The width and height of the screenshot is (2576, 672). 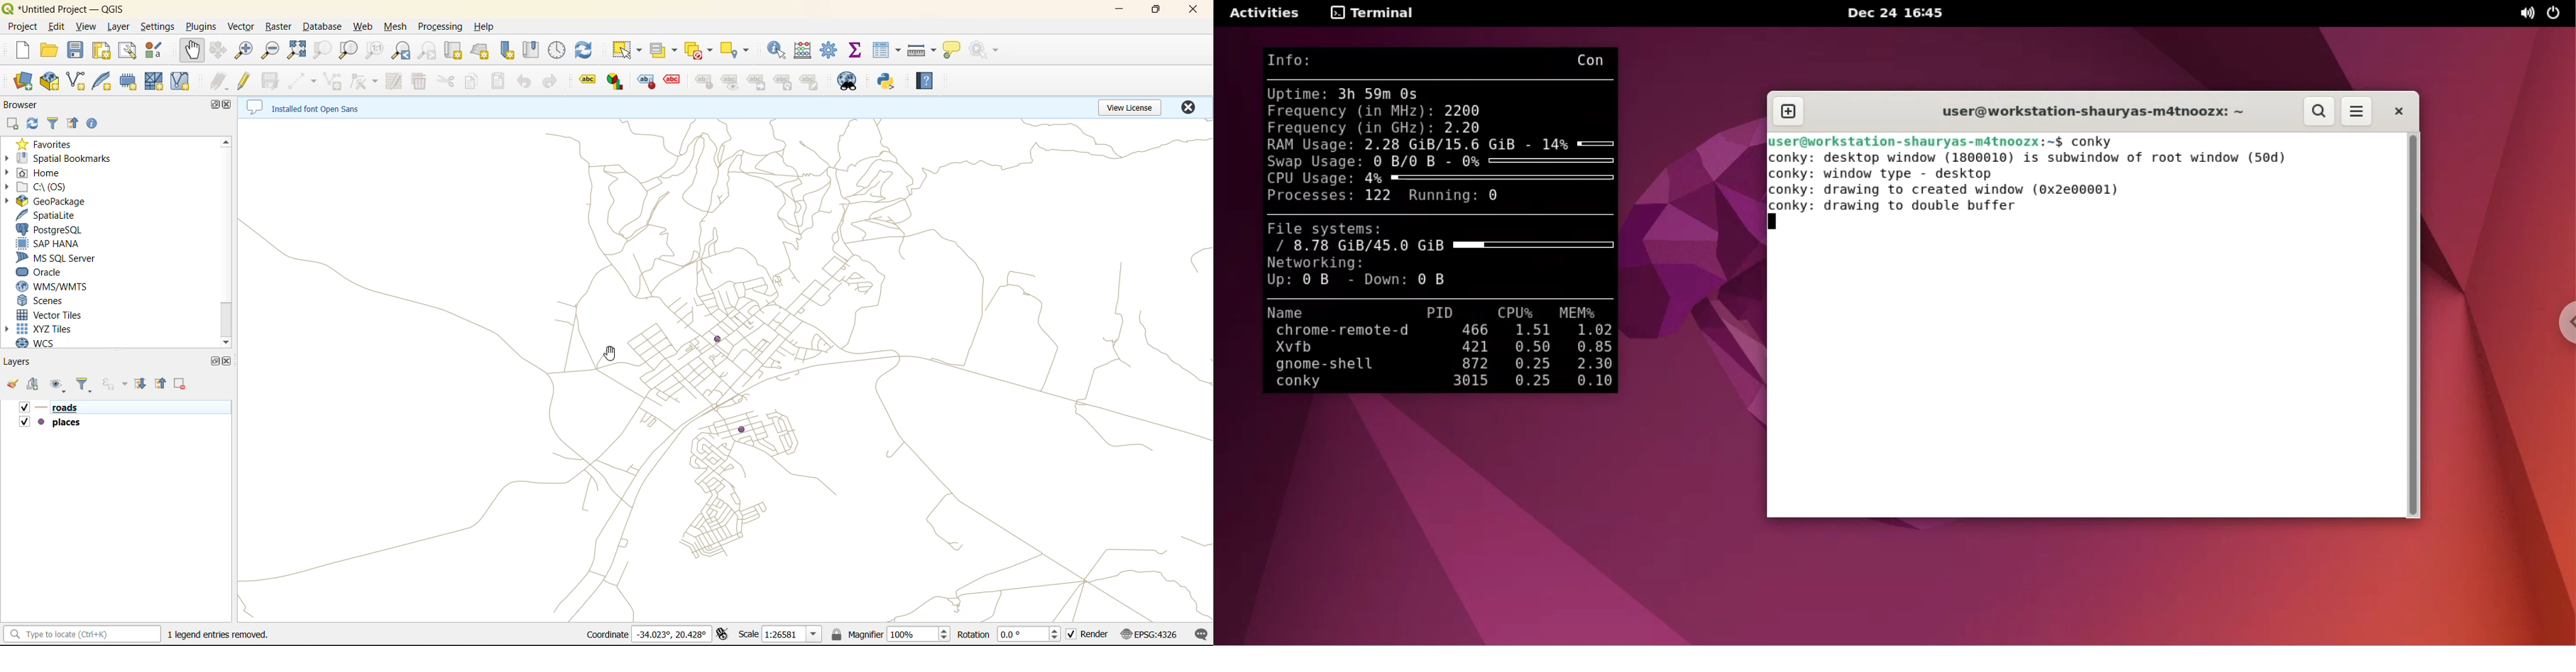 I want to click on database, so click(x=321, y=28).